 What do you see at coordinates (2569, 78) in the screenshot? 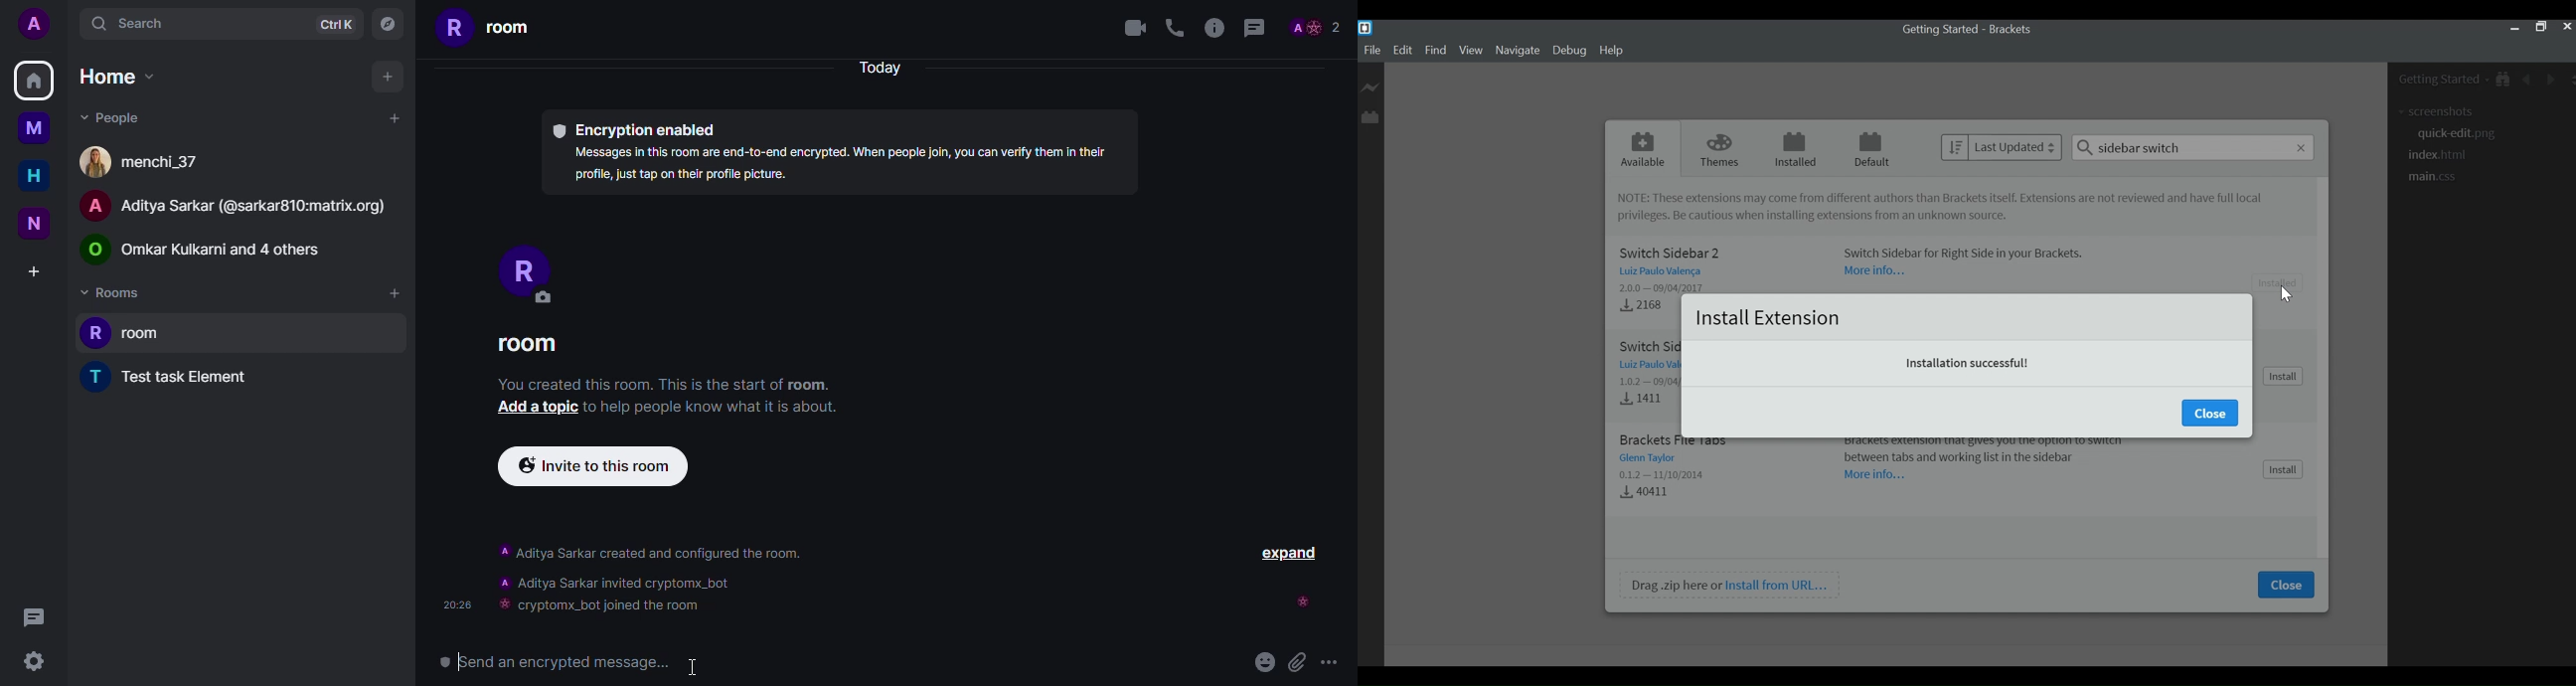
I see `Split the Editor Vertically or Horizontally` at bounding box center [2569, 78].